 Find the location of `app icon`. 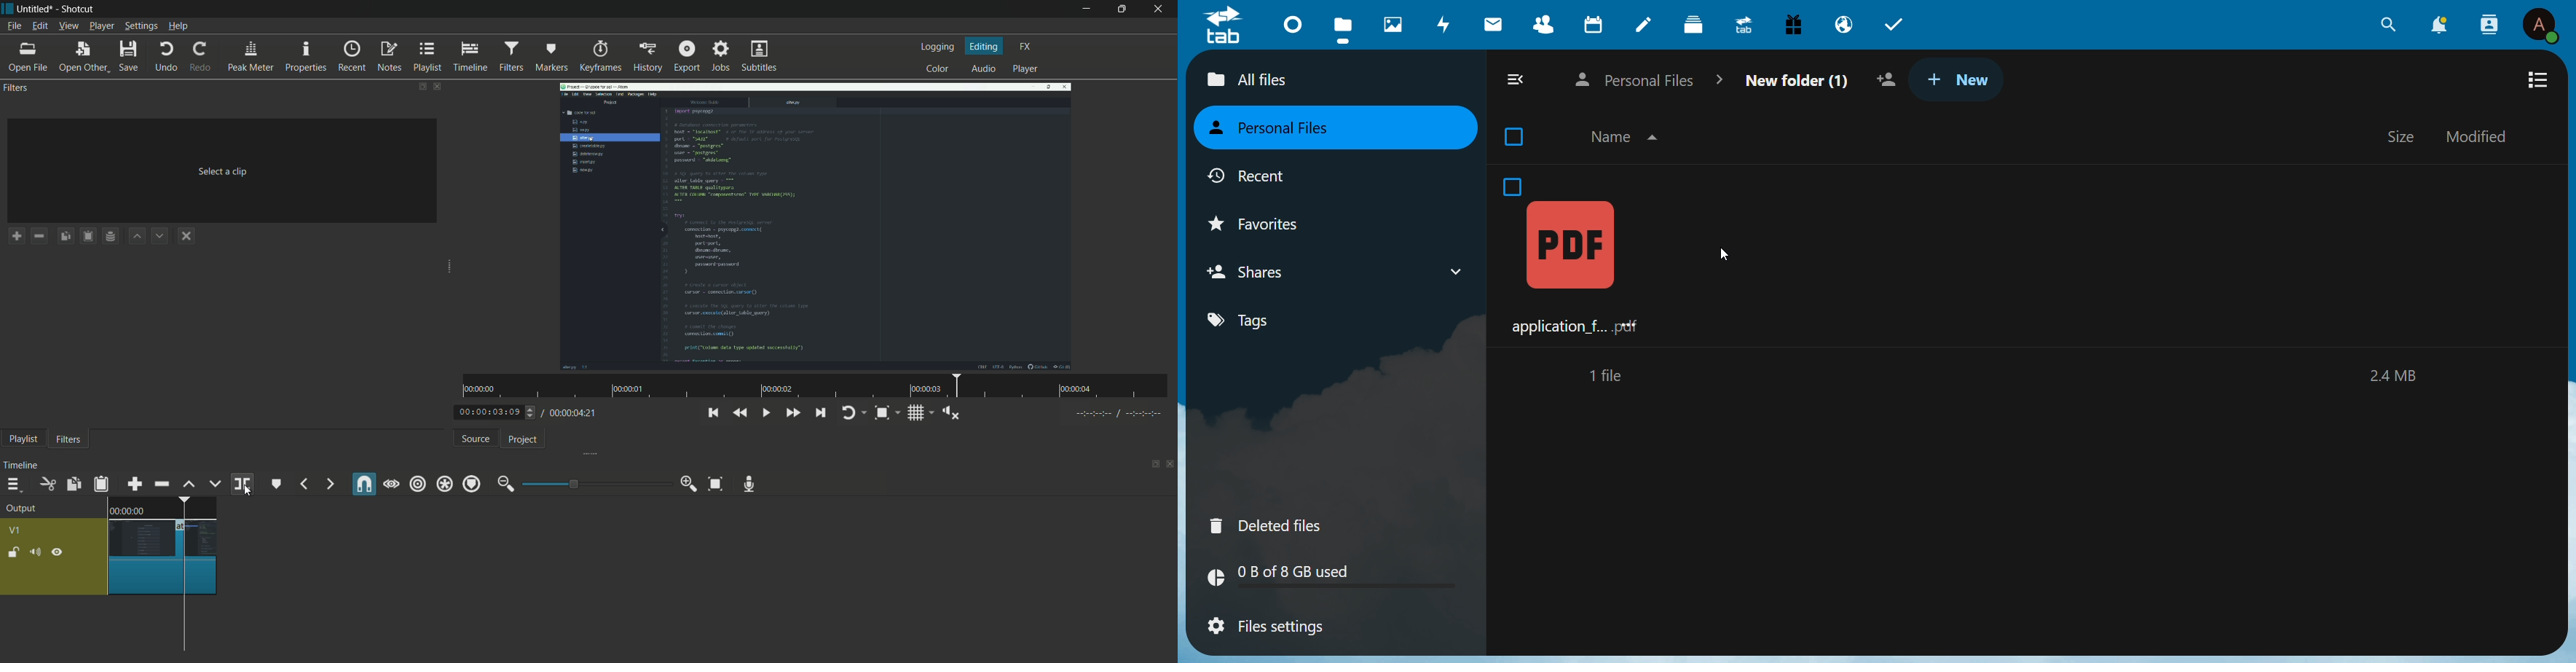

app icon is located at coordinates (8, 12).